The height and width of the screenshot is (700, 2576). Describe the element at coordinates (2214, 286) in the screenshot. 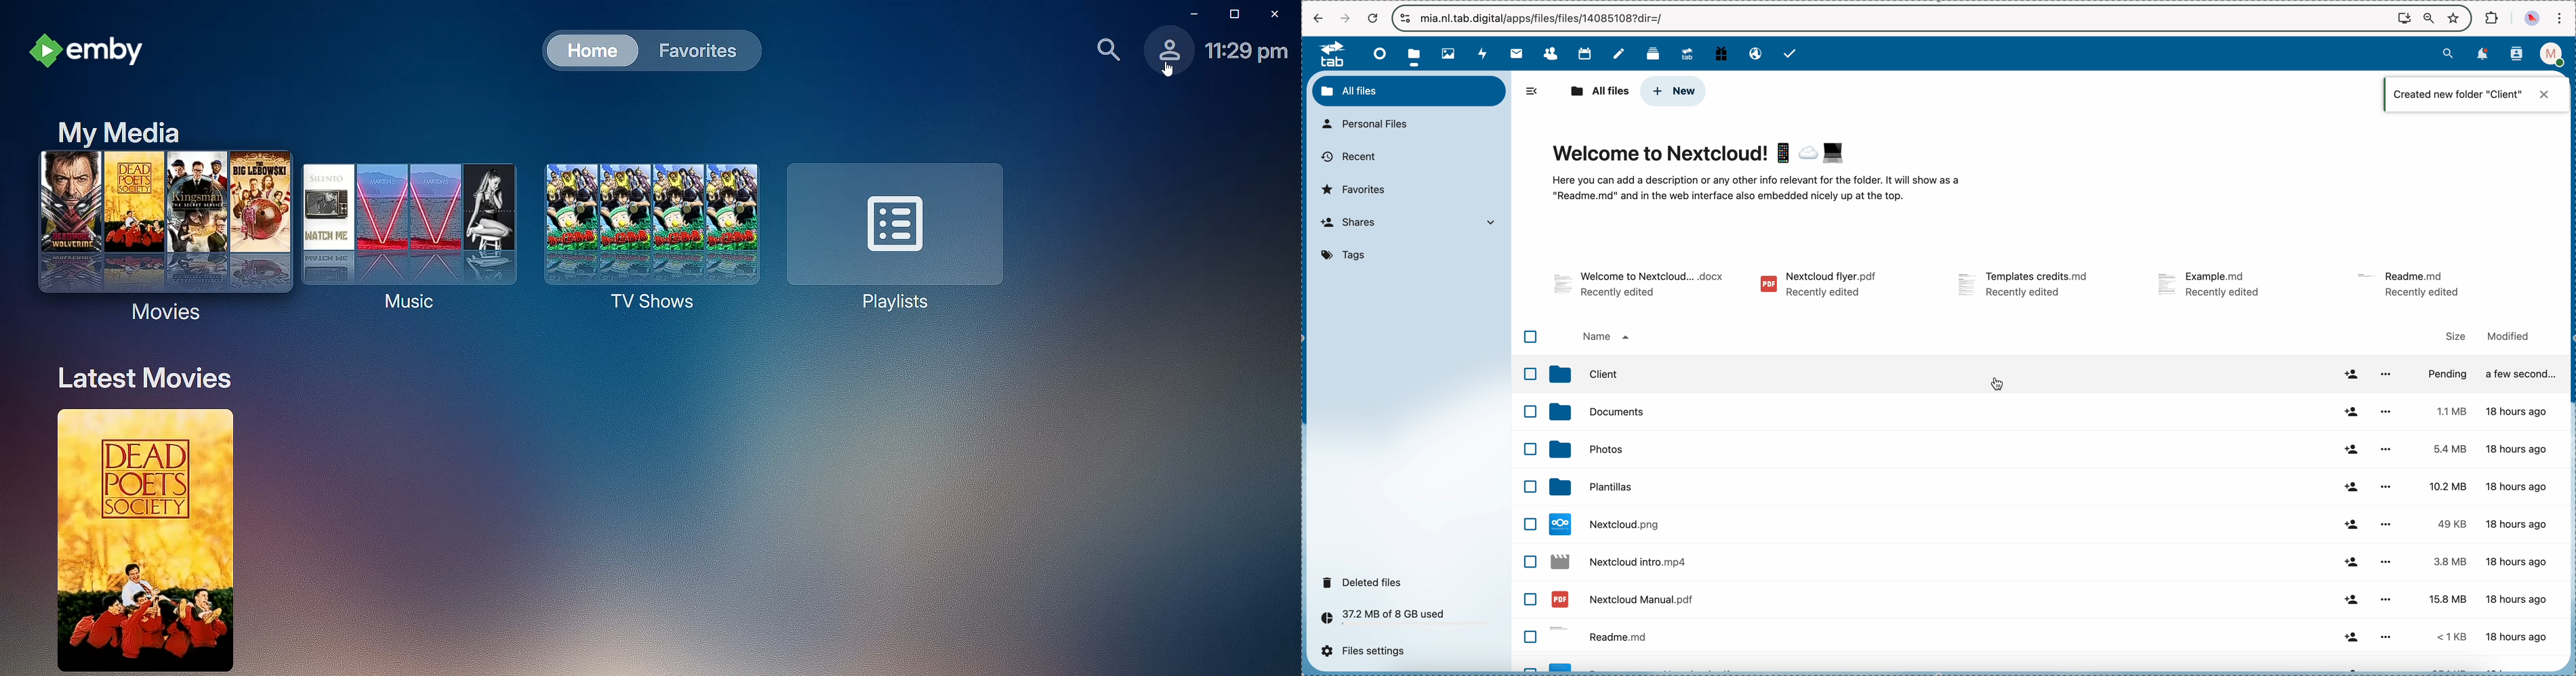

I see `file` at that location.